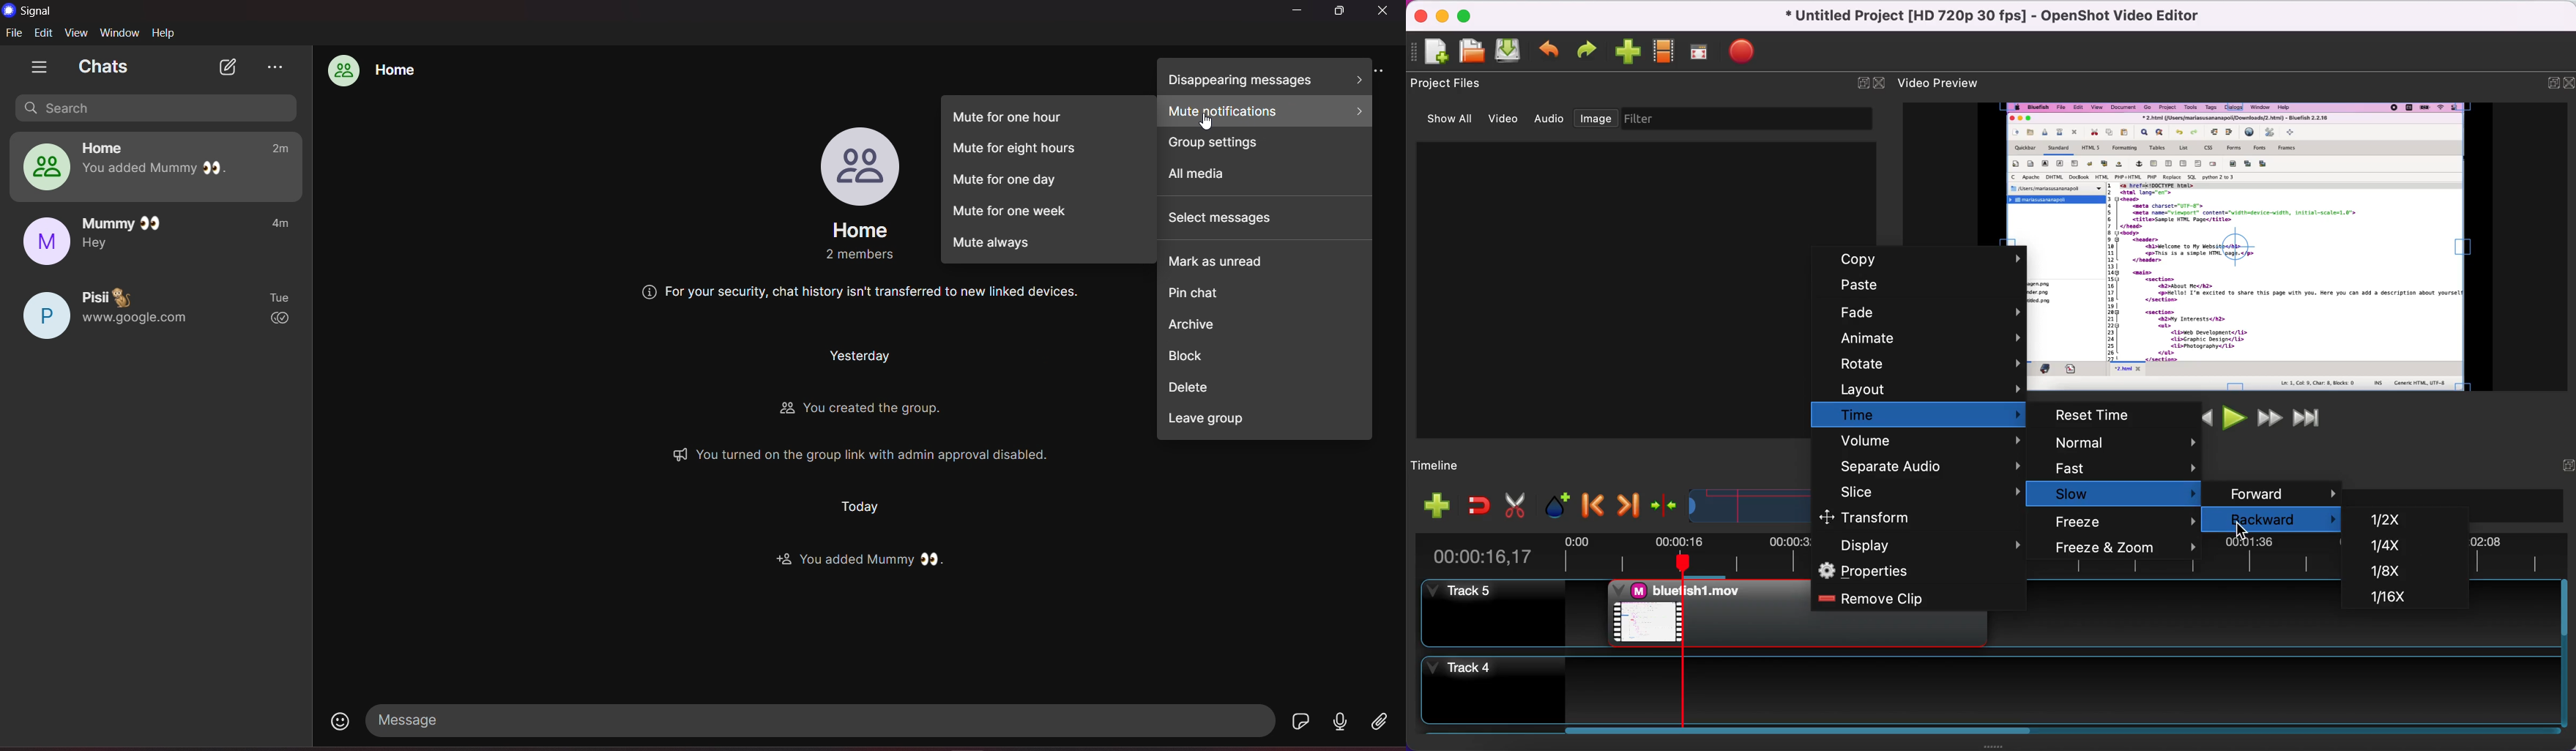  What do you see at coordinates (161, 165) in the screenshot?
I see `home group chat` at bounding box center [161, 165].